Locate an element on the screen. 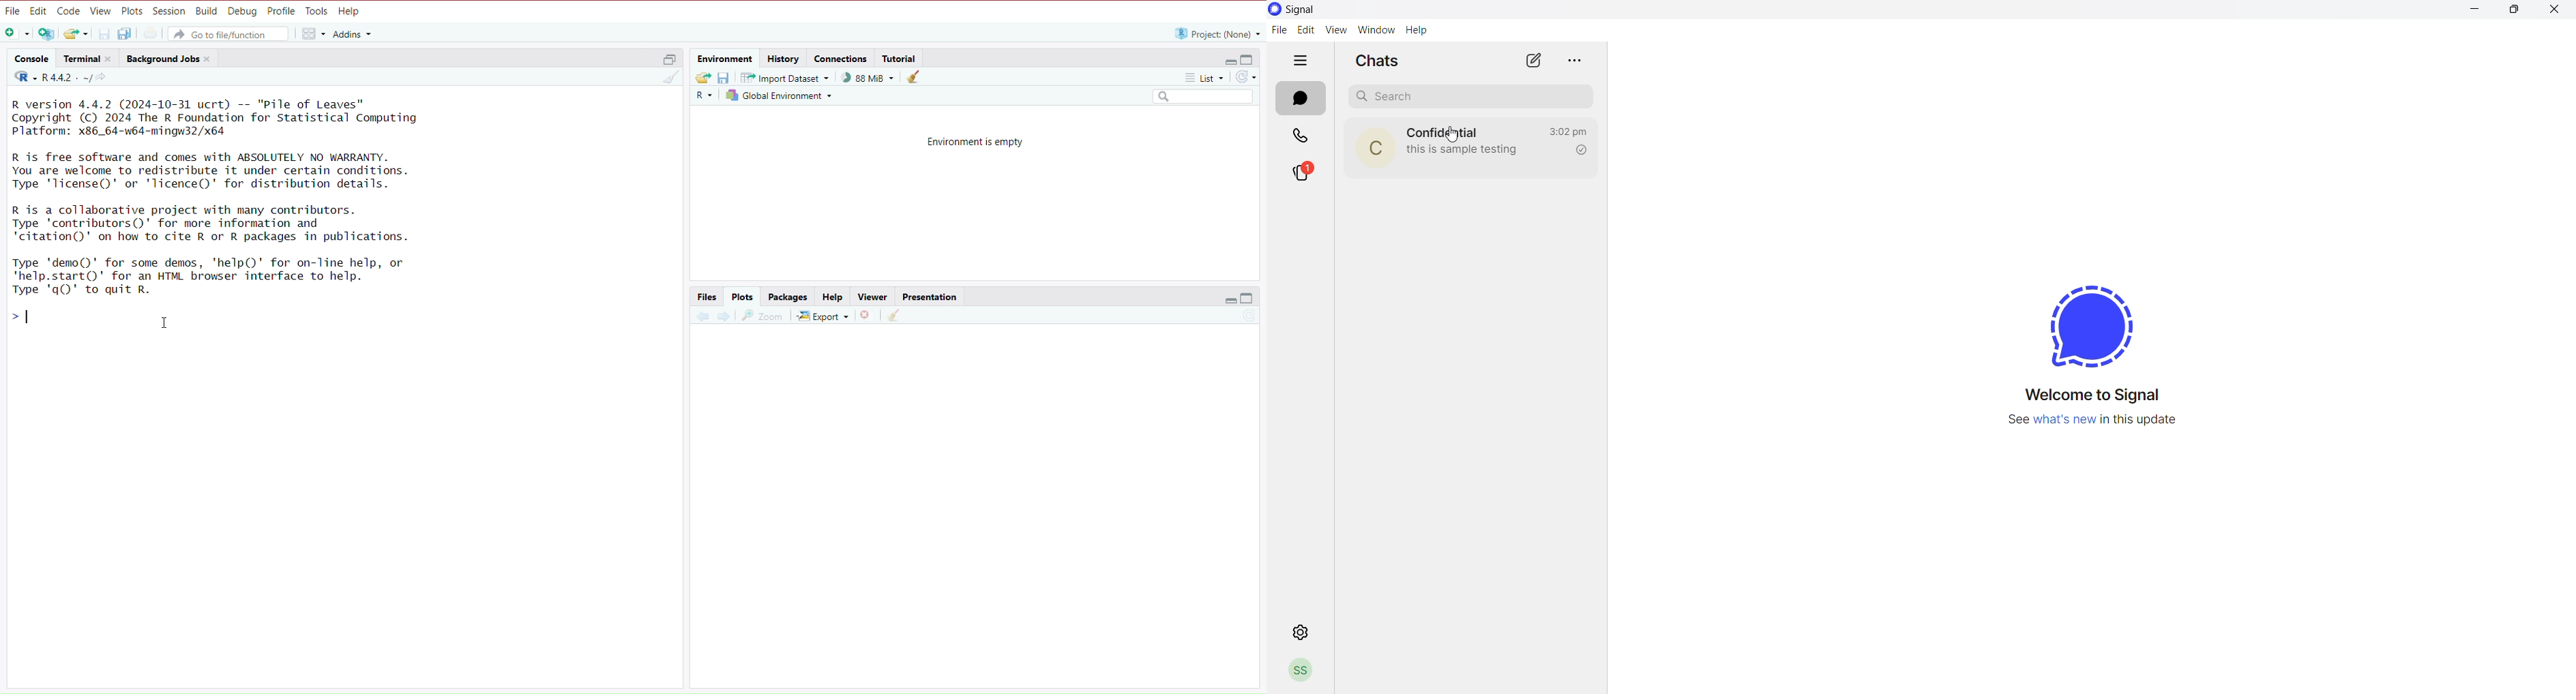  chats is located at coordinates (1300, 99).